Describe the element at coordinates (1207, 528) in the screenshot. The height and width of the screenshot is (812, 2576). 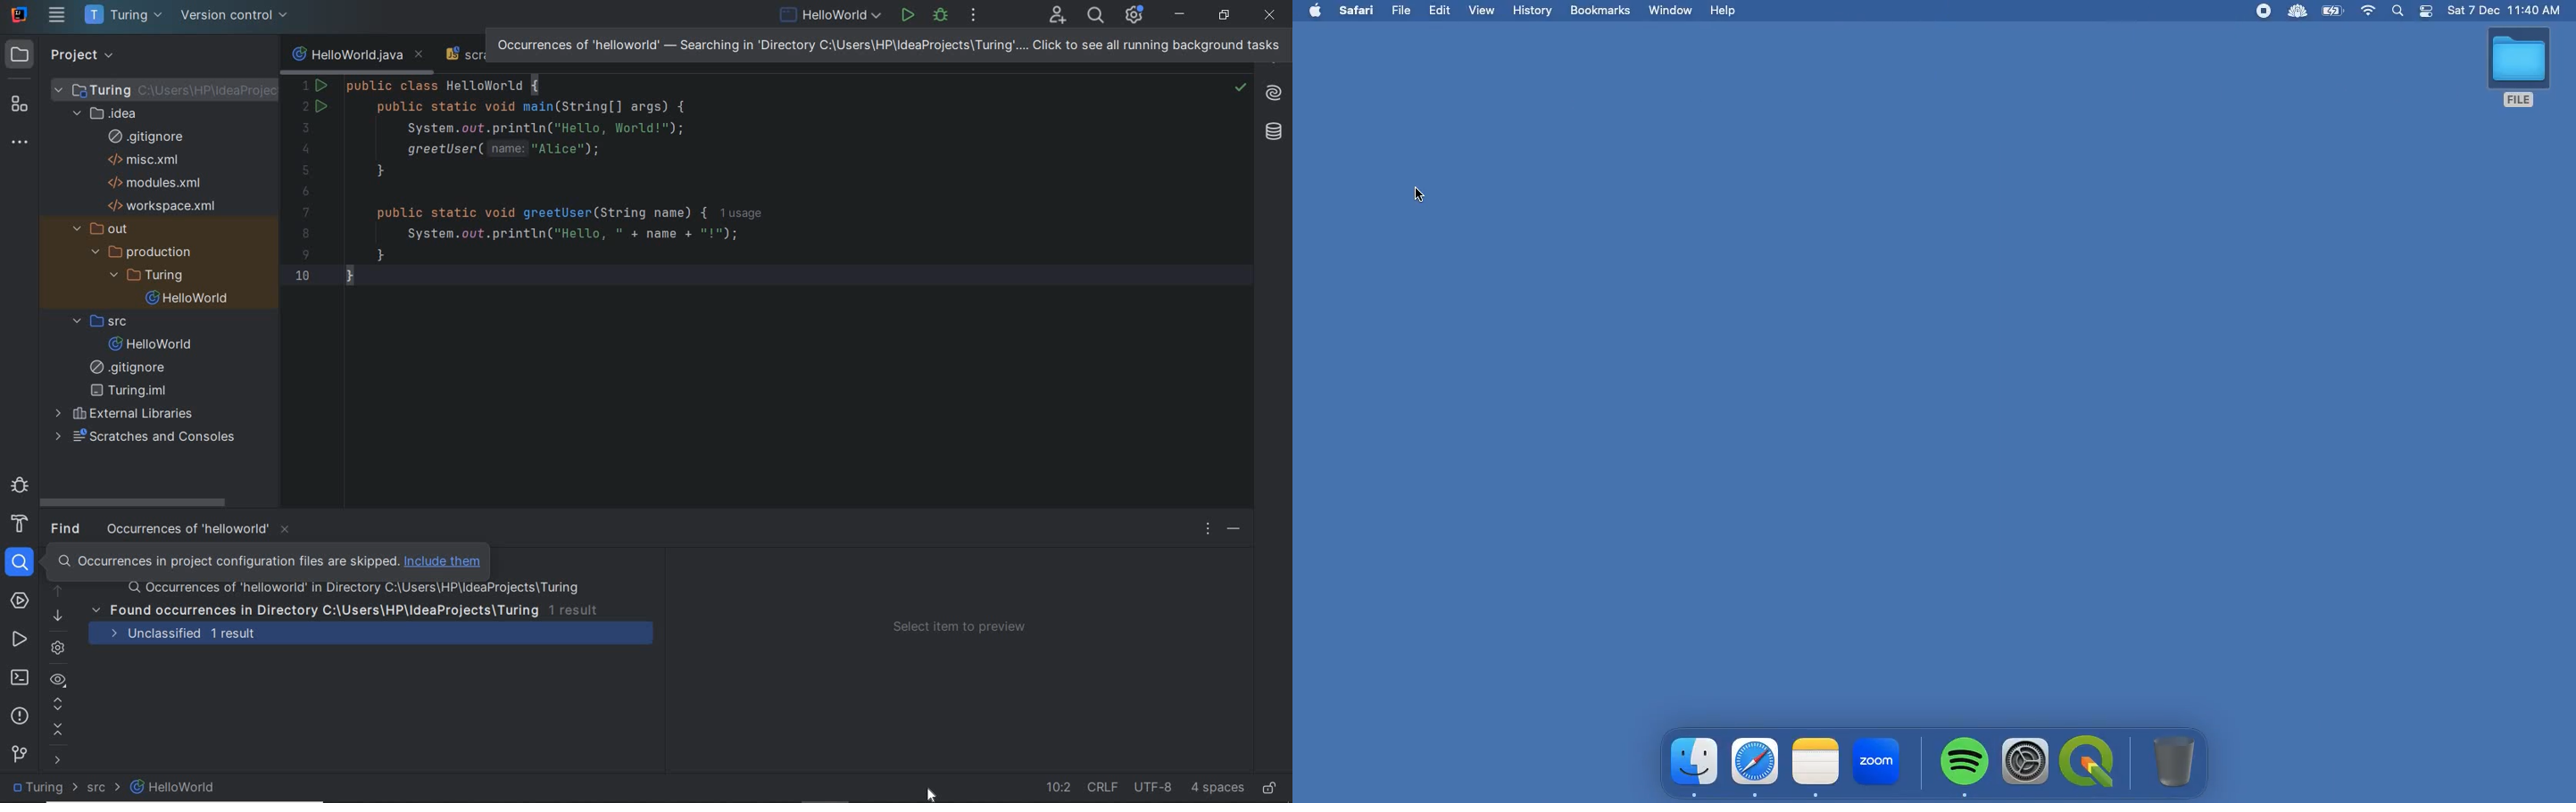
I see `options` at that location.